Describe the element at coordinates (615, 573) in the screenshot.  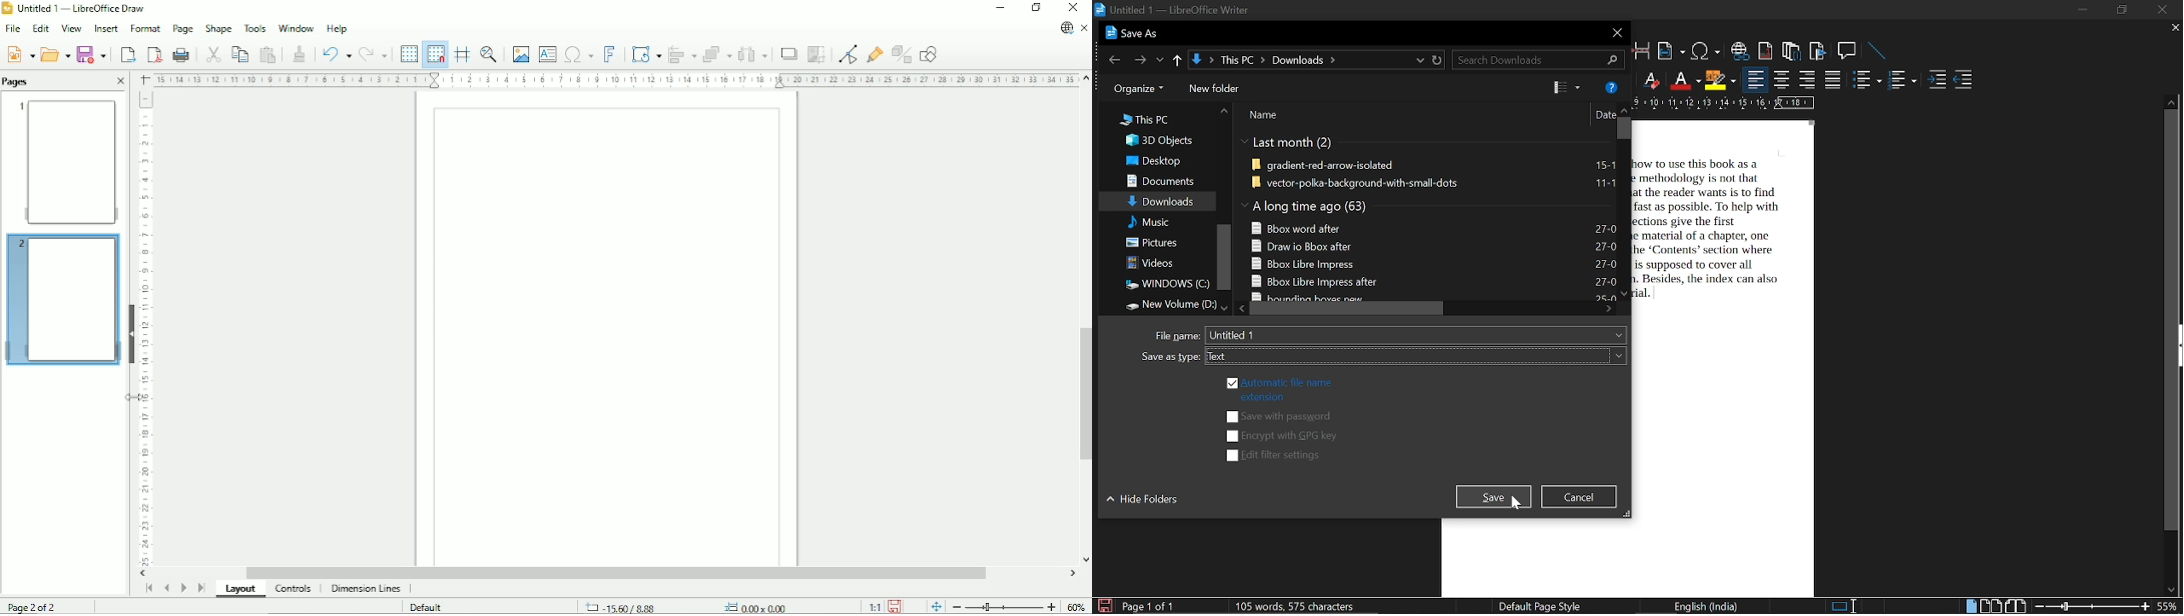
I see `Horizontal scrollbar` at that location.